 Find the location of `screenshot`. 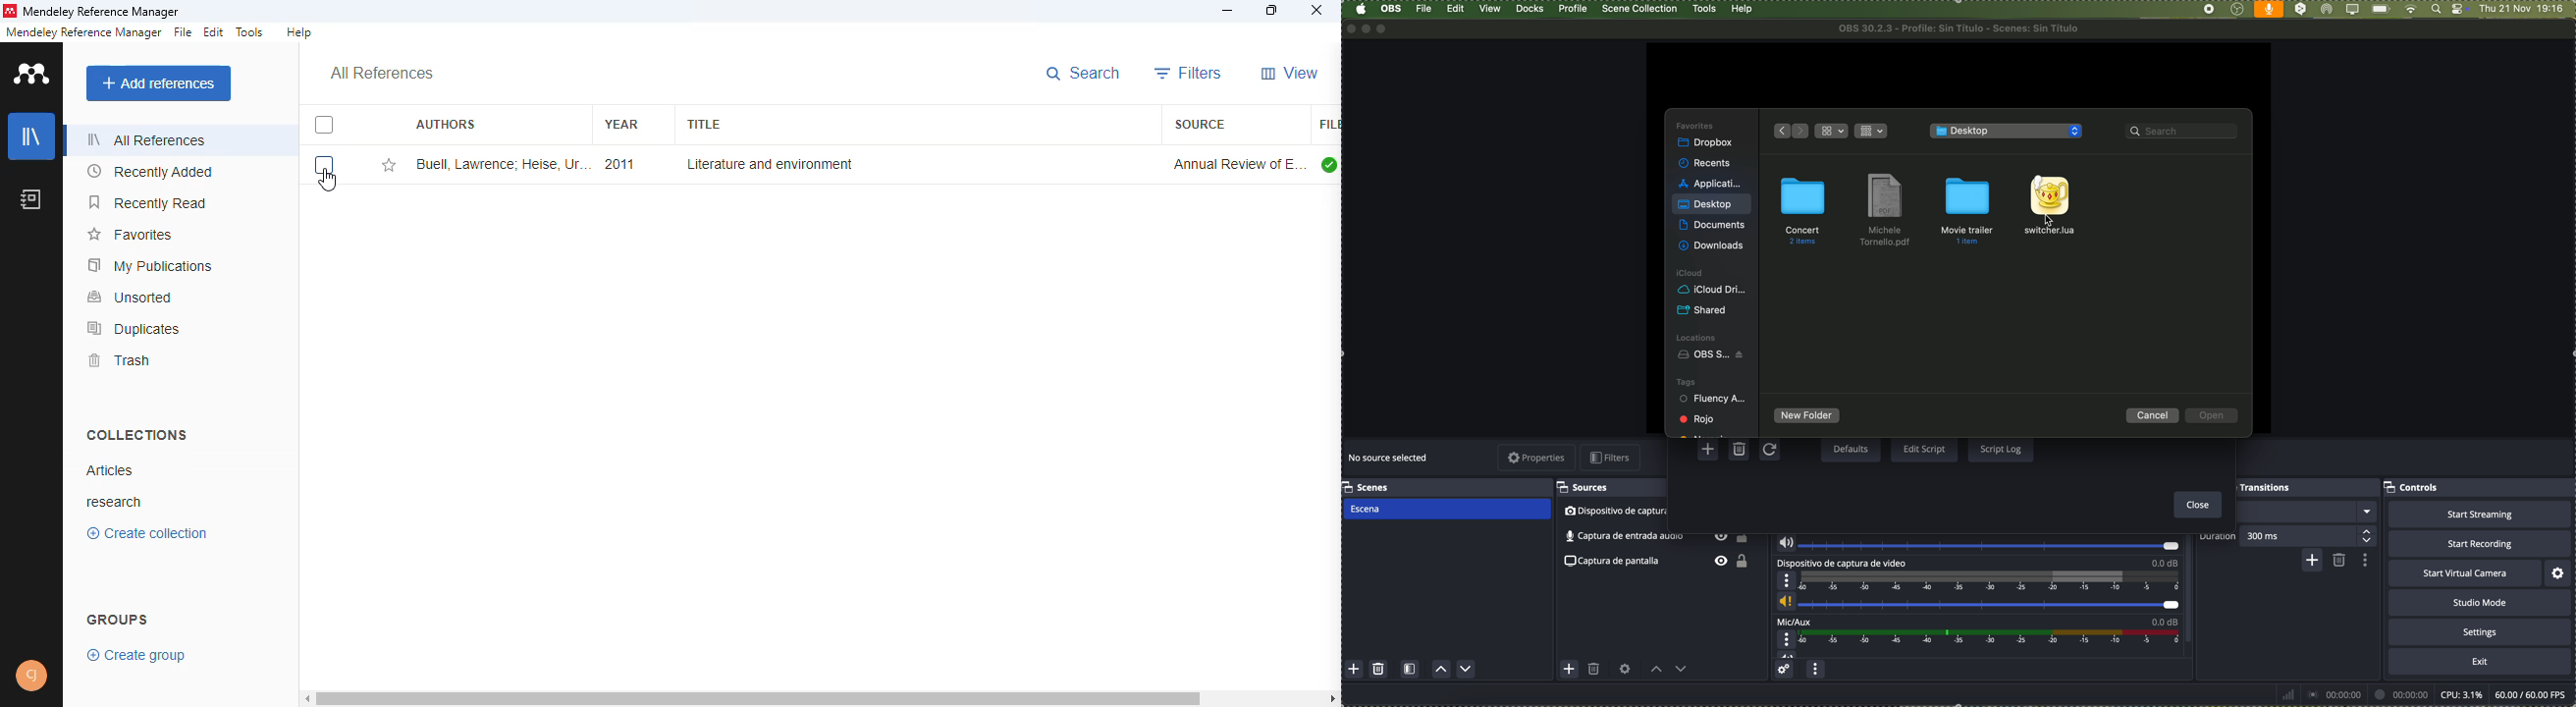

screenshot is located at coordinates (1660, 562).